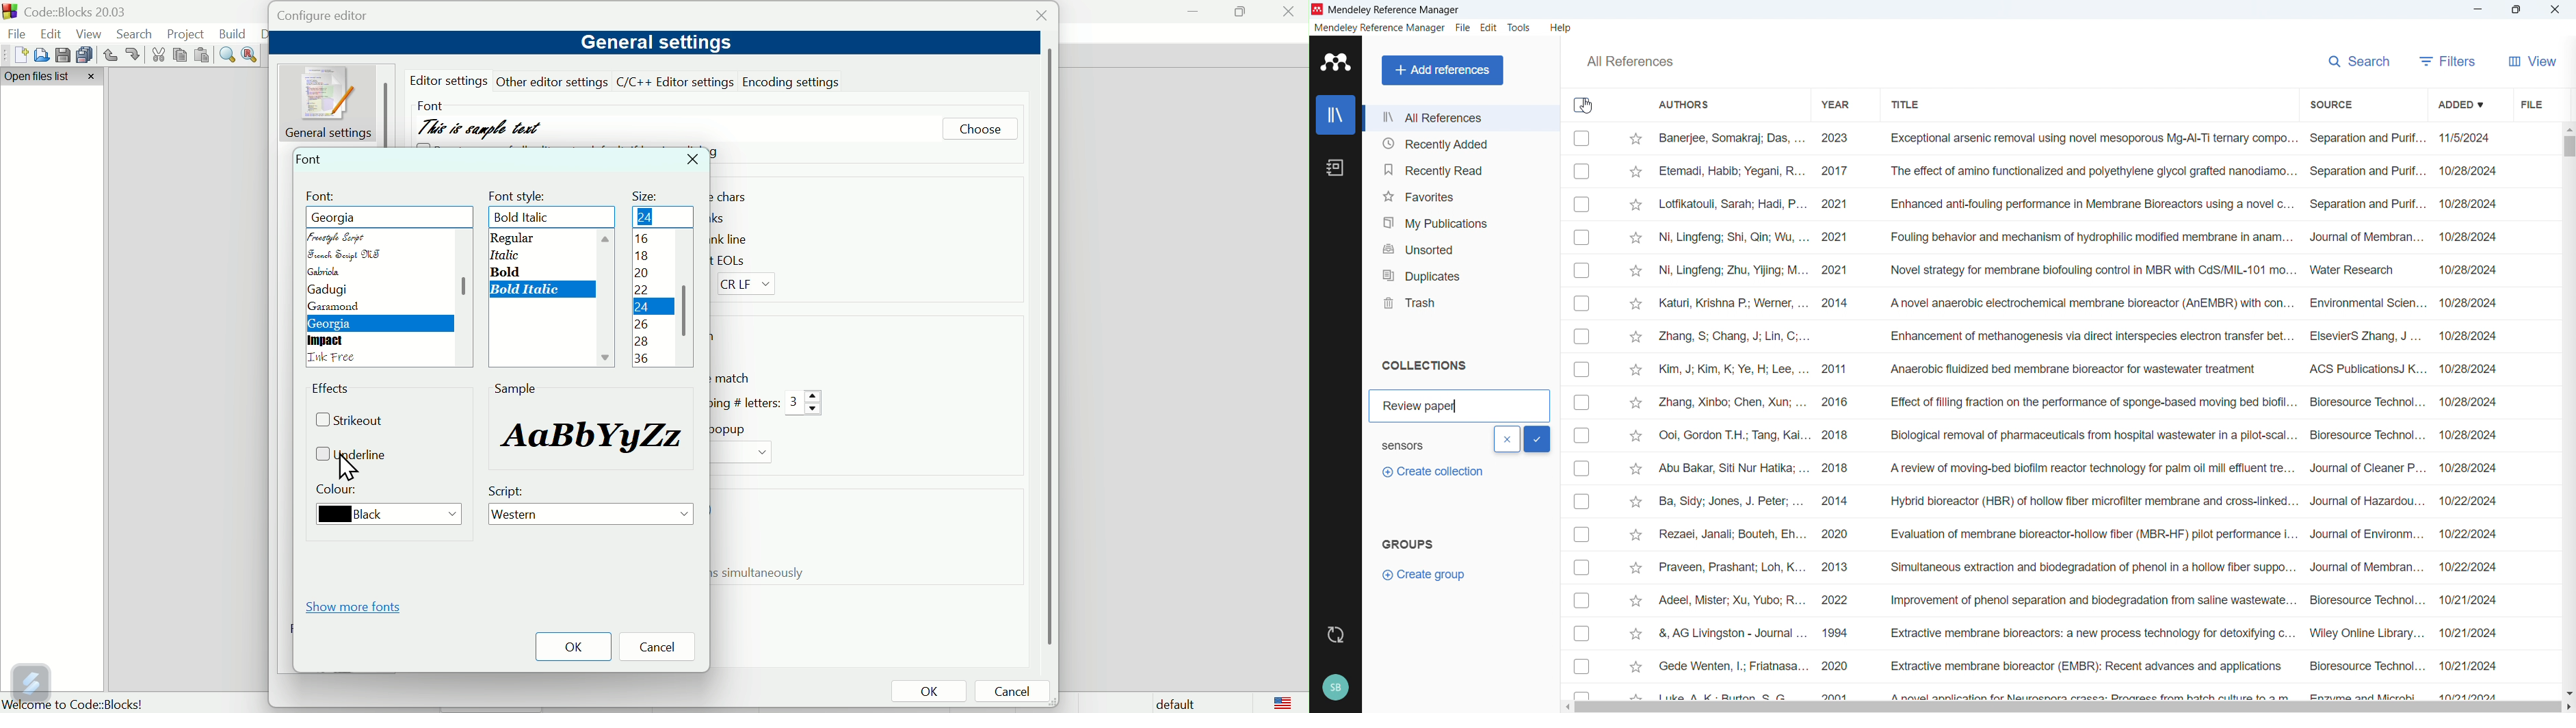 This screenshot has height=728, width=2576. What do you see at coordinates (640, 324) in the screenshot?
I see `26` at bounding box center [640, 324].